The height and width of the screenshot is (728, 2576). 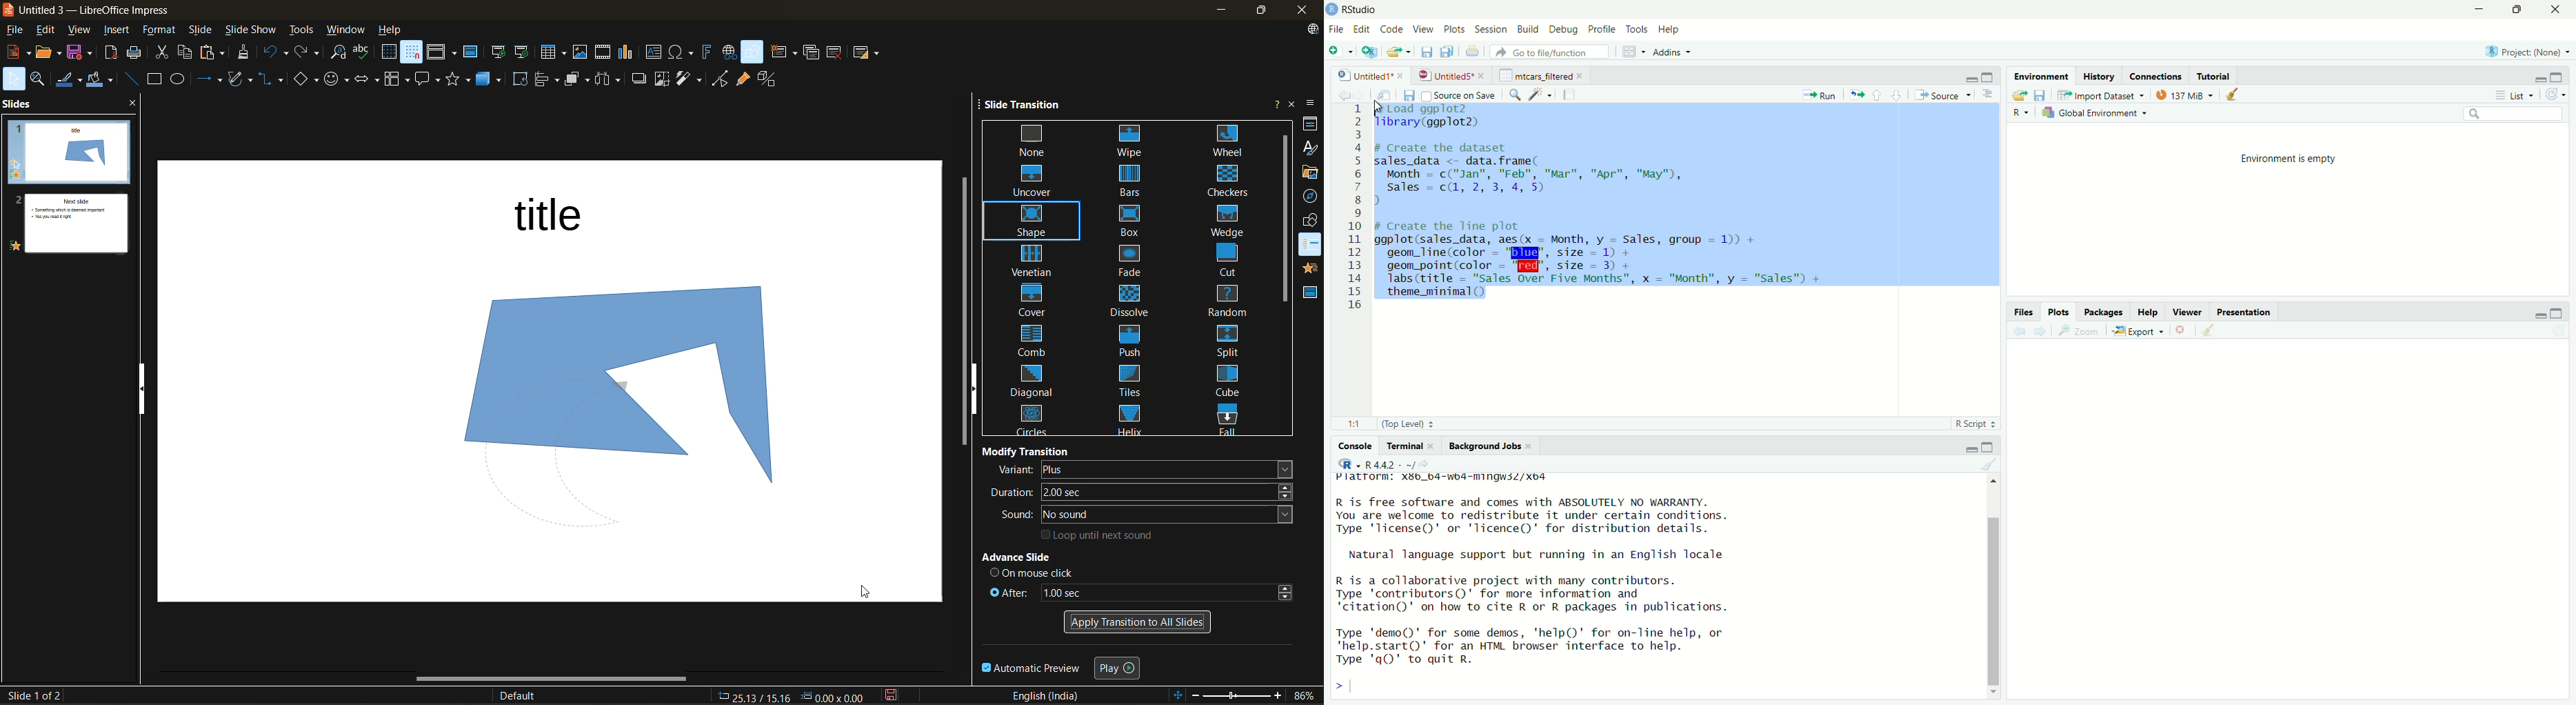 I want to click on tools, so click(x=1638, y=30).